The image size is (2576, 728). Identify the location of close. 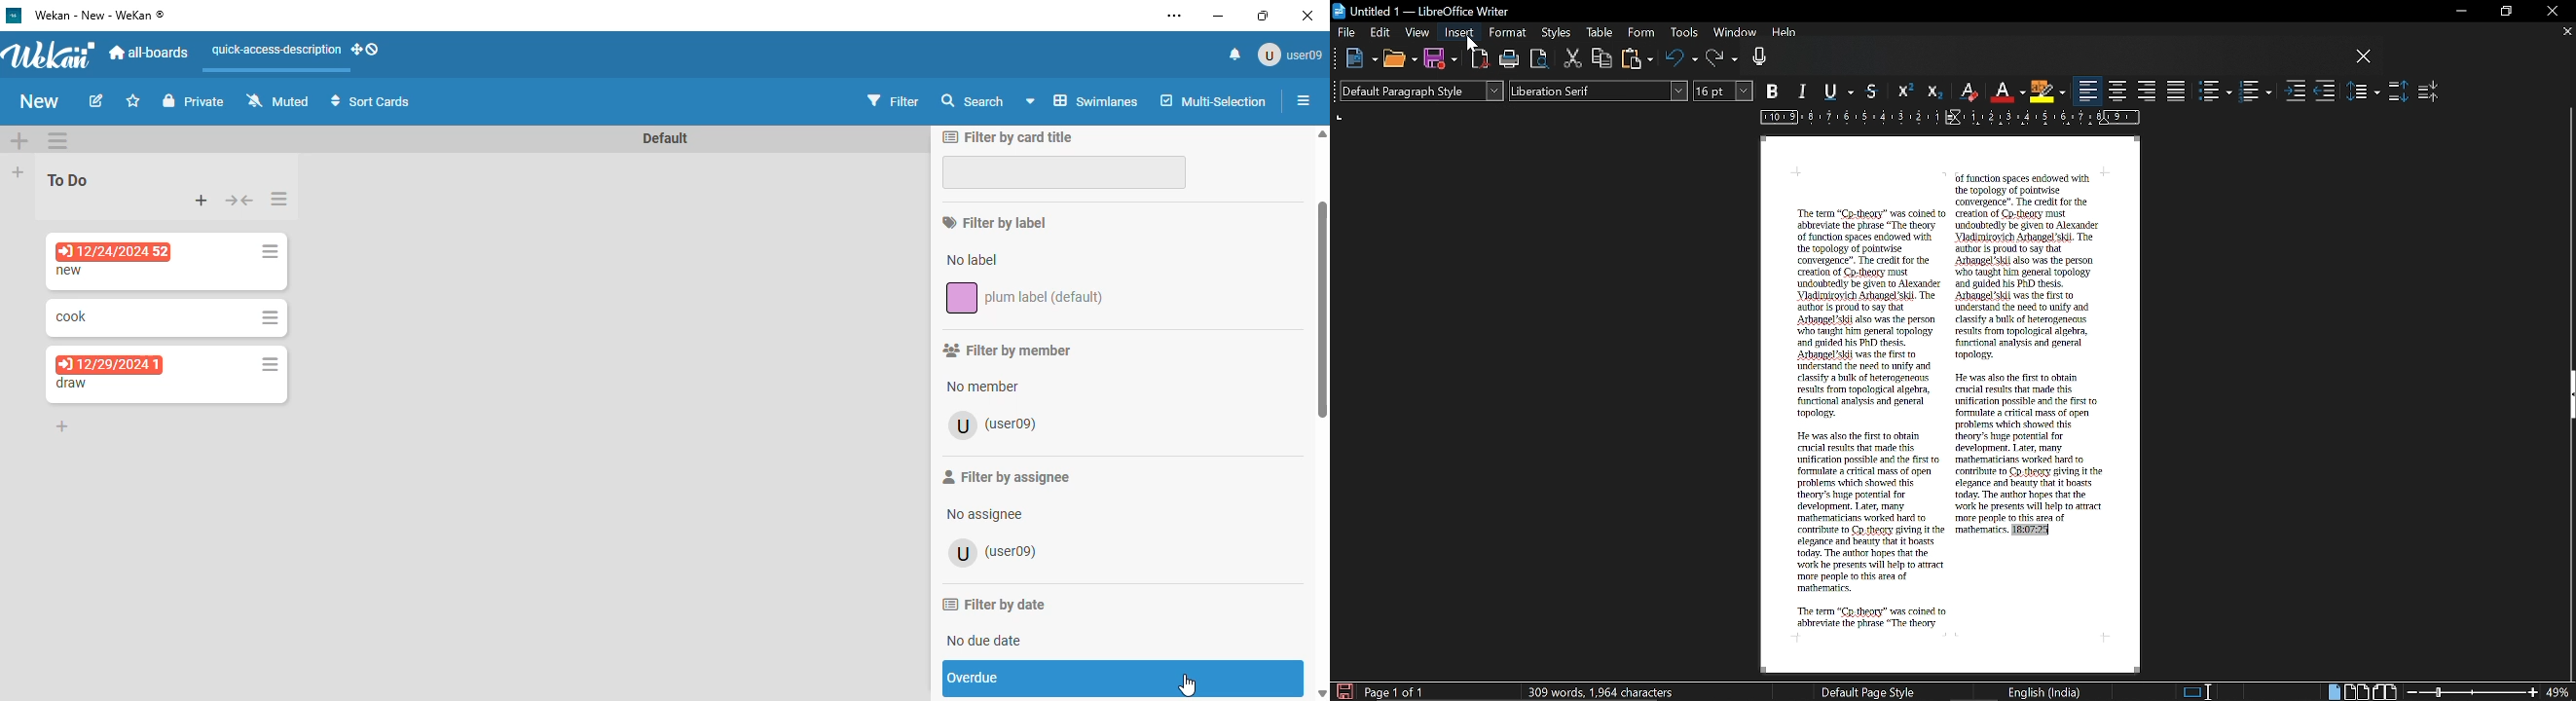
(1308, 17).